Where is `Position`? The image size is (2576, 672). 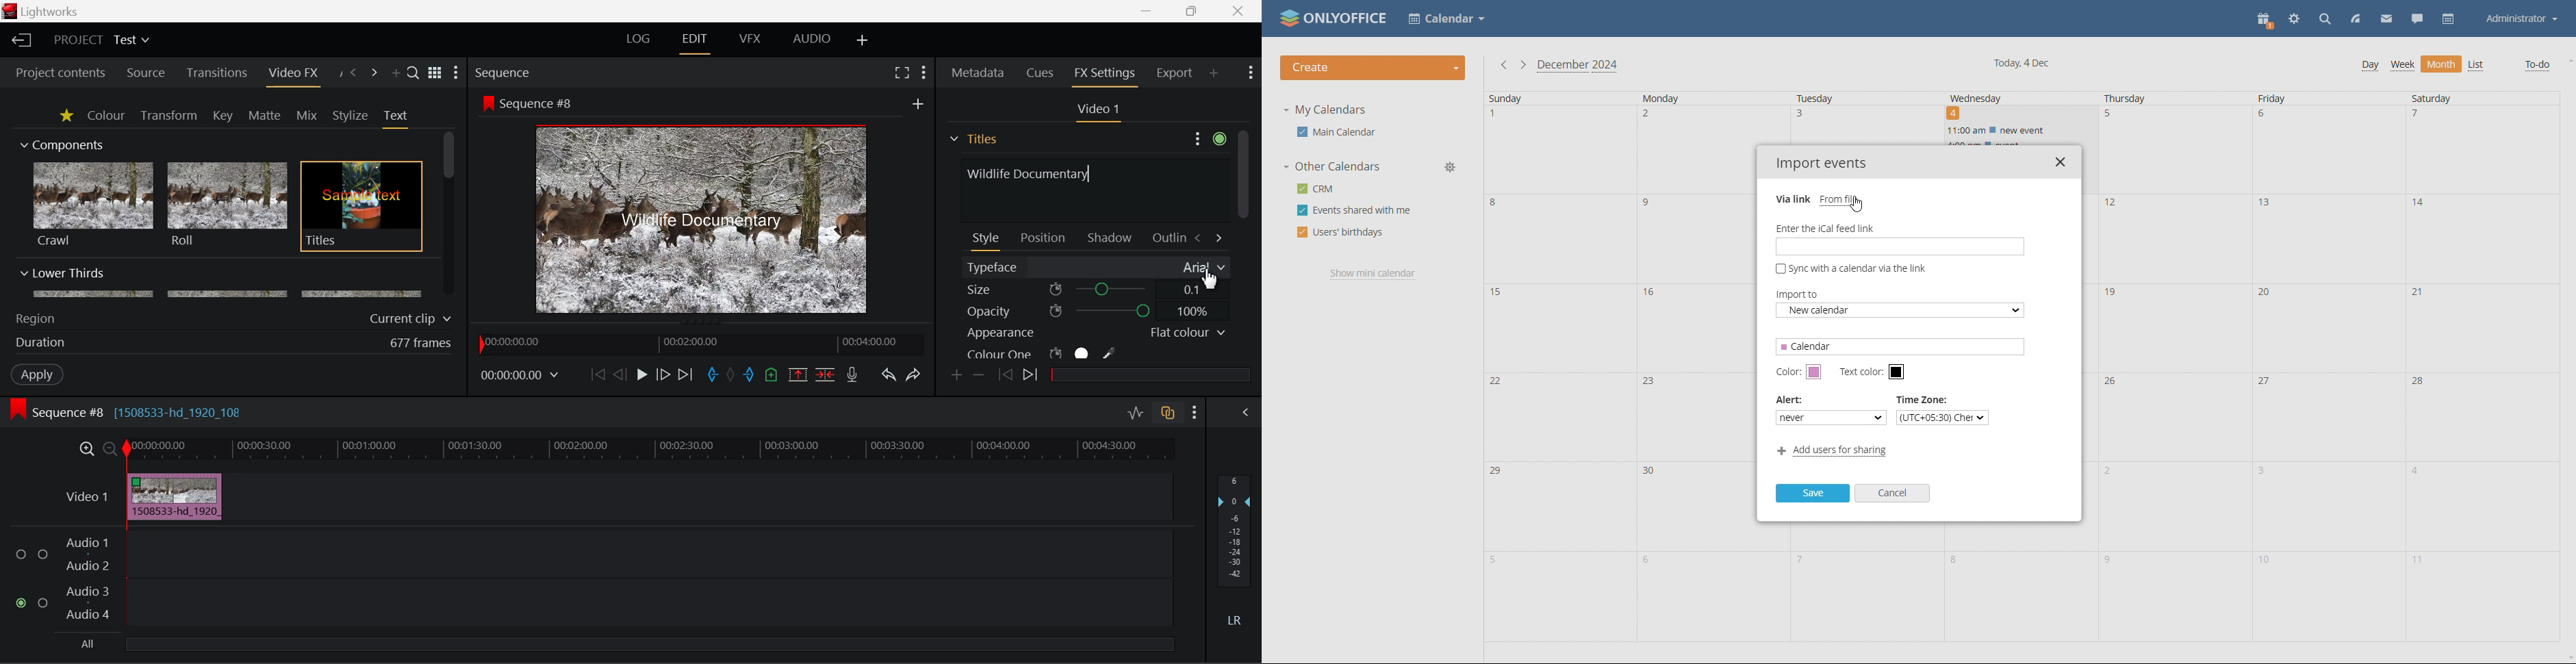 Position is located at coordinates (1045, 237).